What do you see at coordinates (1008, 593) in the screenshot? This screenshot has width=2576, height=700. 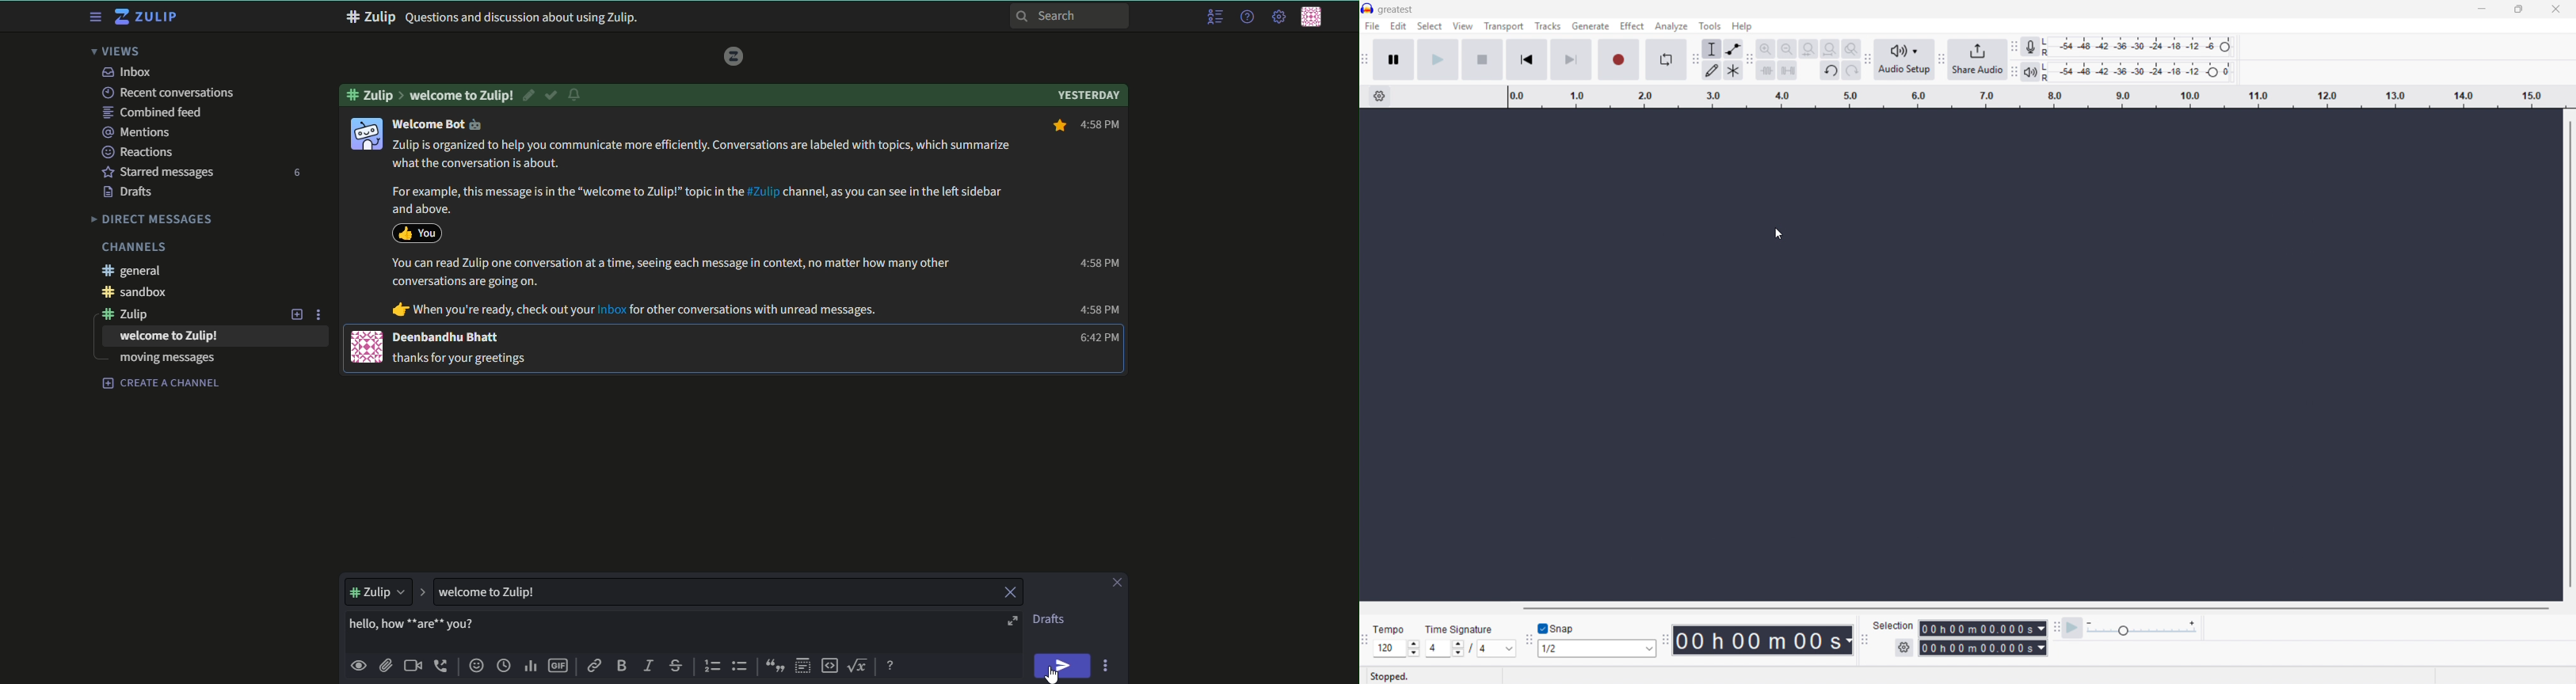 I see `close` at bounding box center [1008, 593].